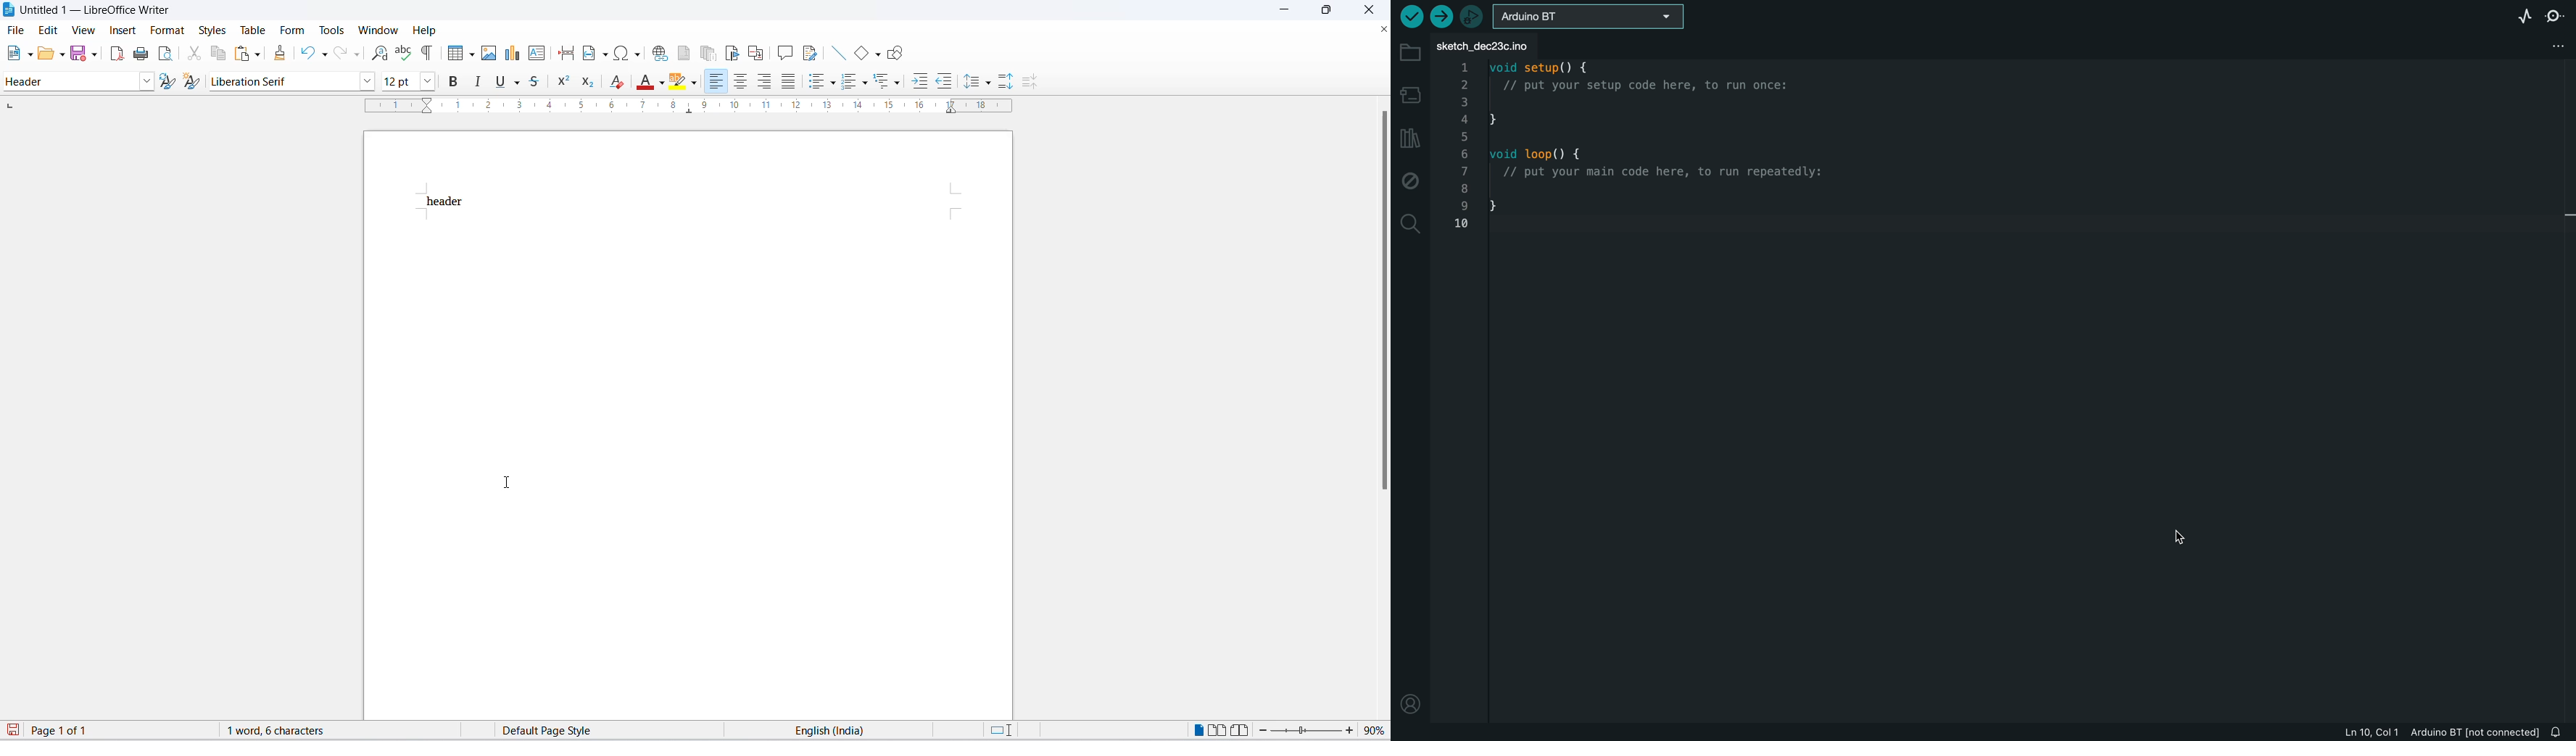 Image resolution: width=2576 pixels, height=756 pixels. What do you see at coordinates (833, 83) in the screenshot?
I see `toggle unordered list` at bounding box center [833, 83].